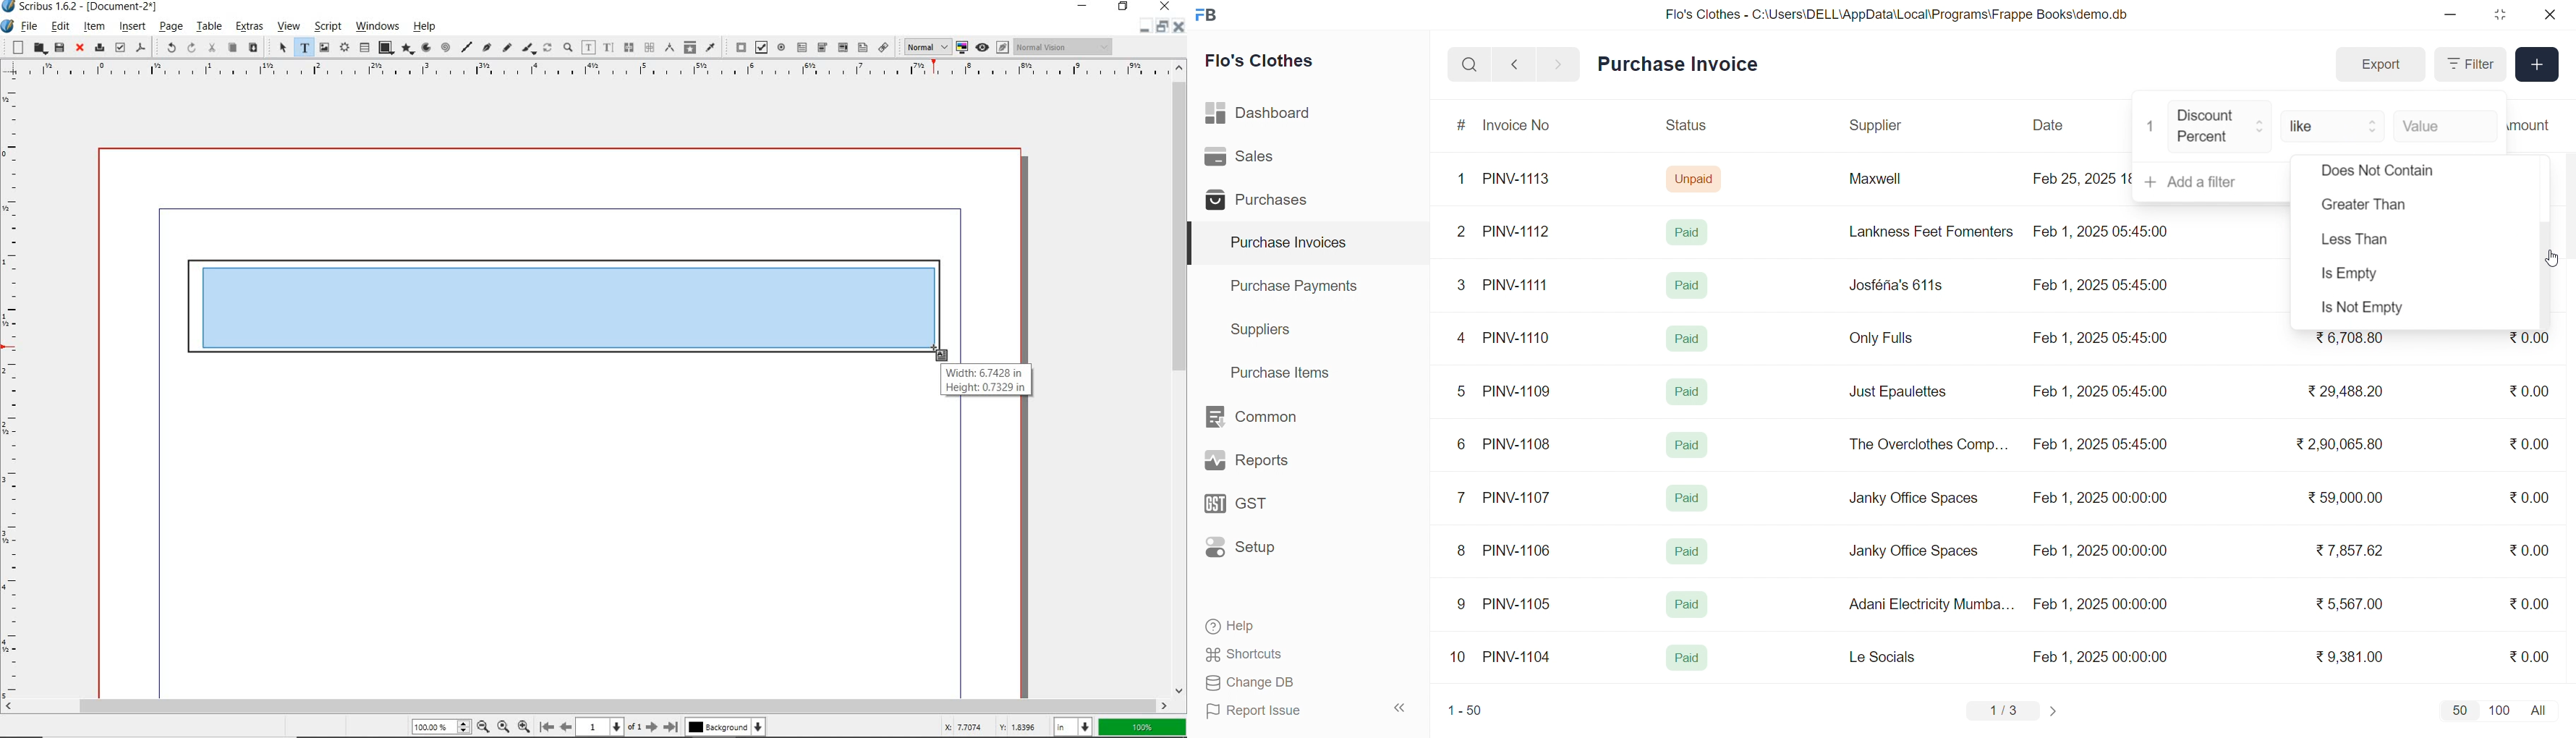 The width and height of the screenshot is (2576, 756). Describe the element at coordinates (1897, 14) in the screenshot. I see `Flo's Clothes - C:\Users\DELL\AppData\Local\Programs\Frappe Books\demo.db` at that location.